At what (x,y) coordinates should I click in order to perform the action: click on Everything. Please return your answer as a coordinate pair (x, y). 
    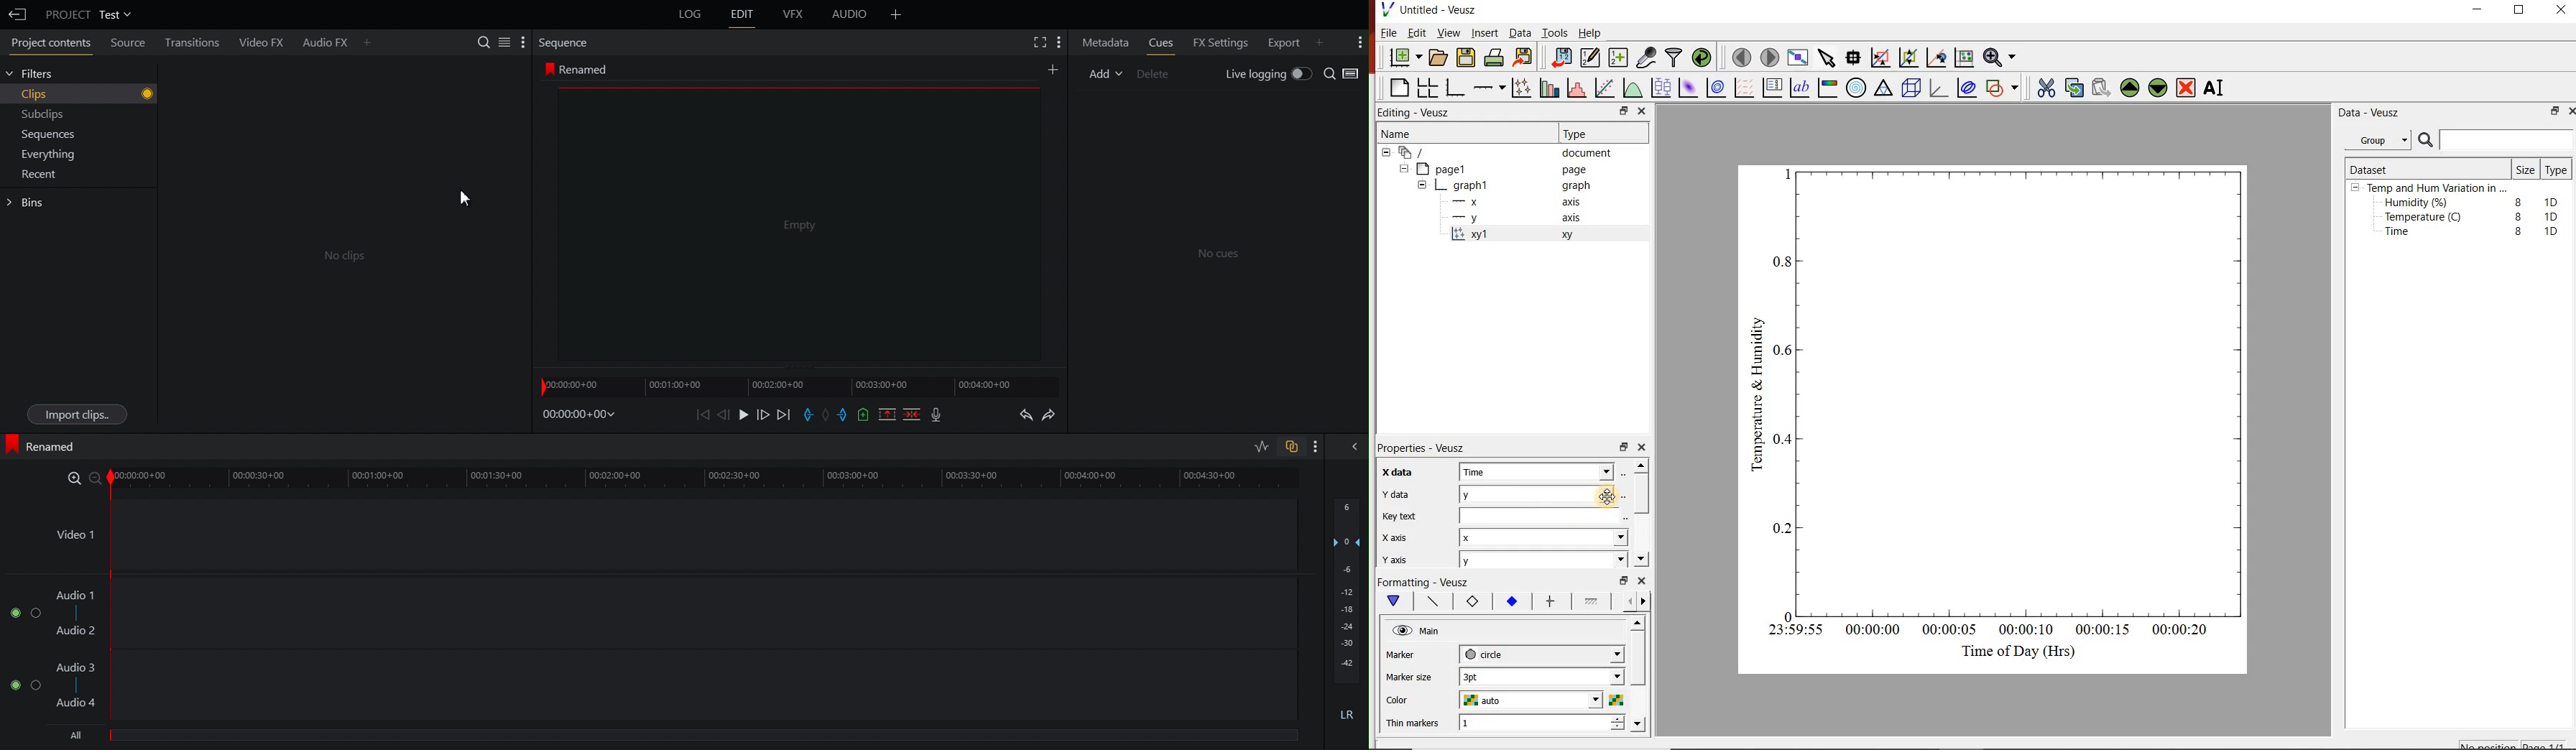
    Looking at the image, I should click on (44, 154).